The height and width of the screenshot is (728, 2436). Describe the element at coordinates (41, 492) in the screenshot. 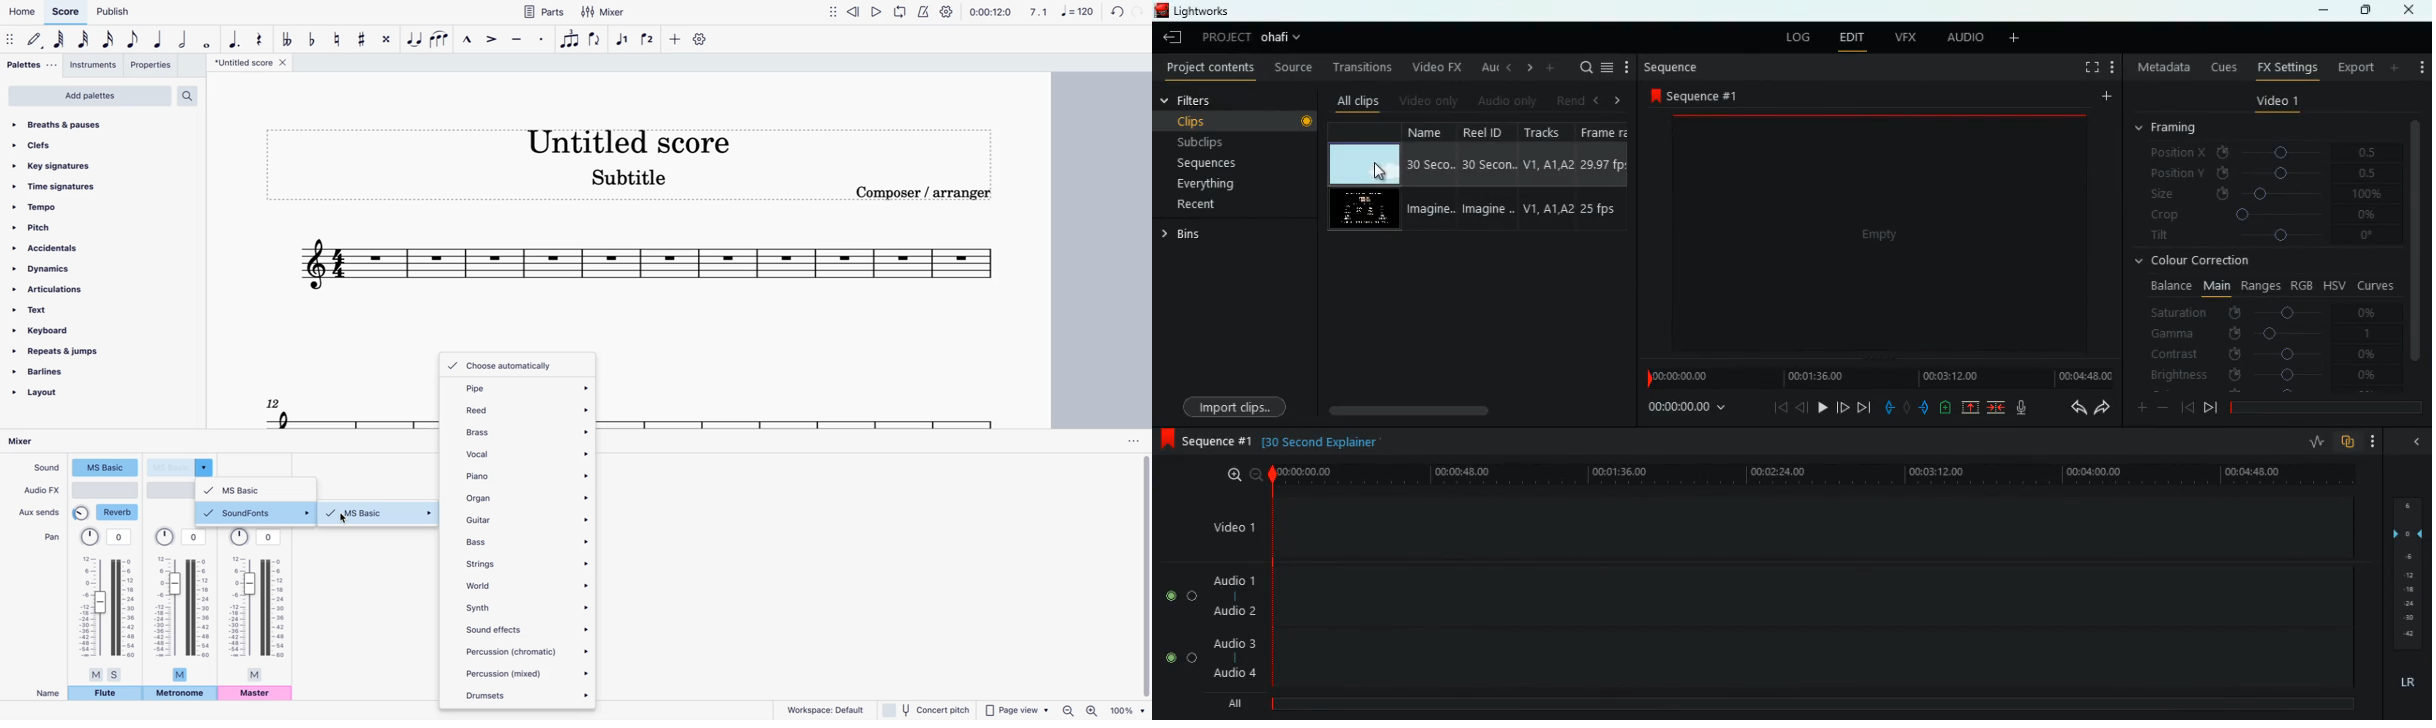

I see `audio fx` at that location.